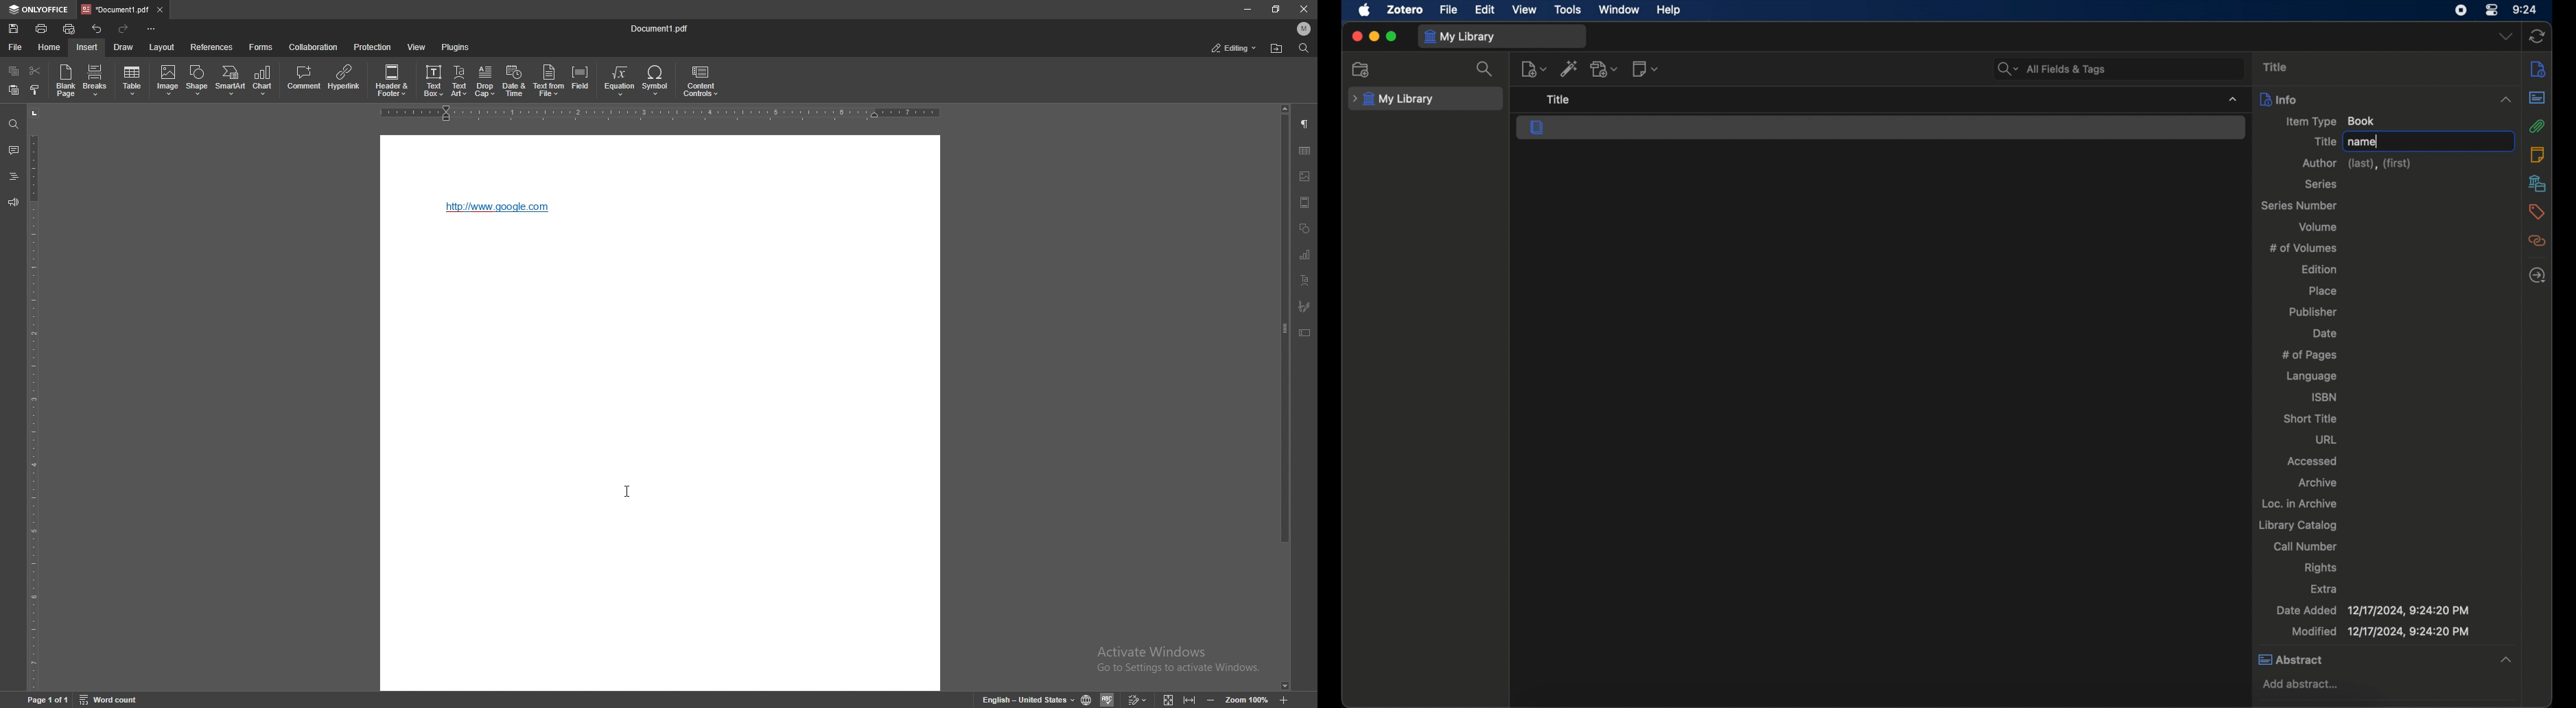  I want to click on layout, so click(164, 47).